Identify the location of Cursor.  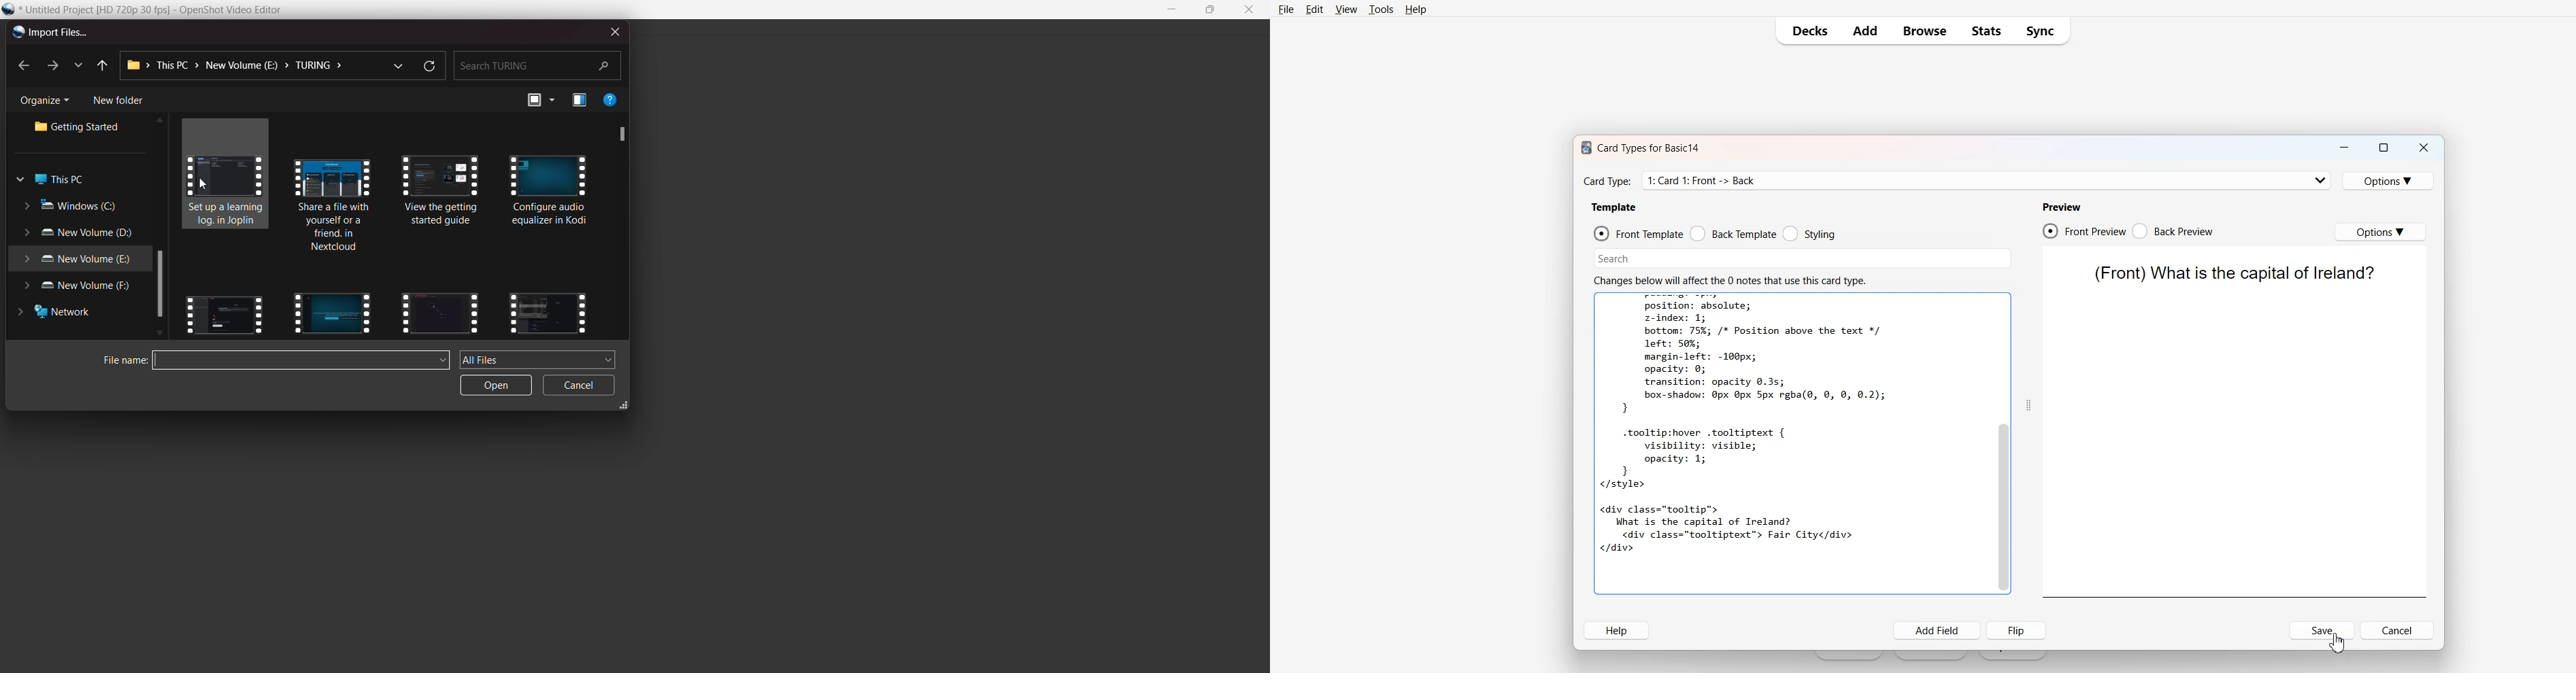
(2337, 644).